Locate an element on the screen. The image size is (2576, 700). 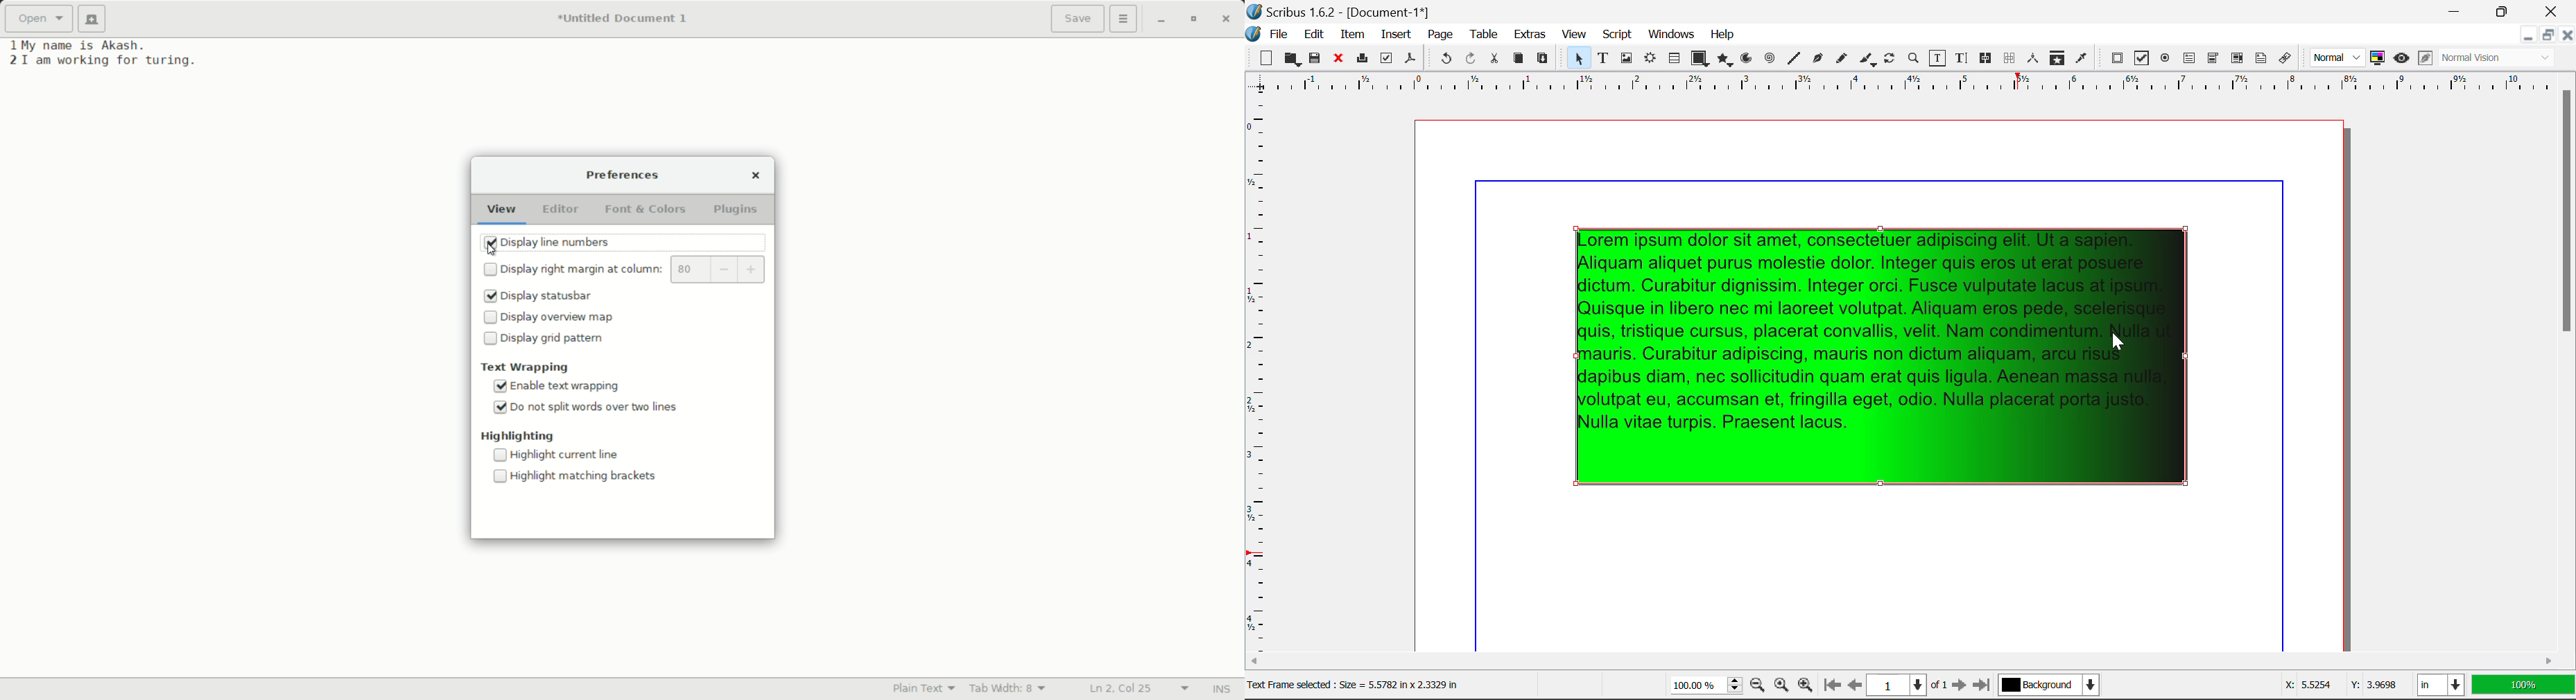
Scribus 1.6.2 - [Document-1*] is located at coordinates (1342, 12).